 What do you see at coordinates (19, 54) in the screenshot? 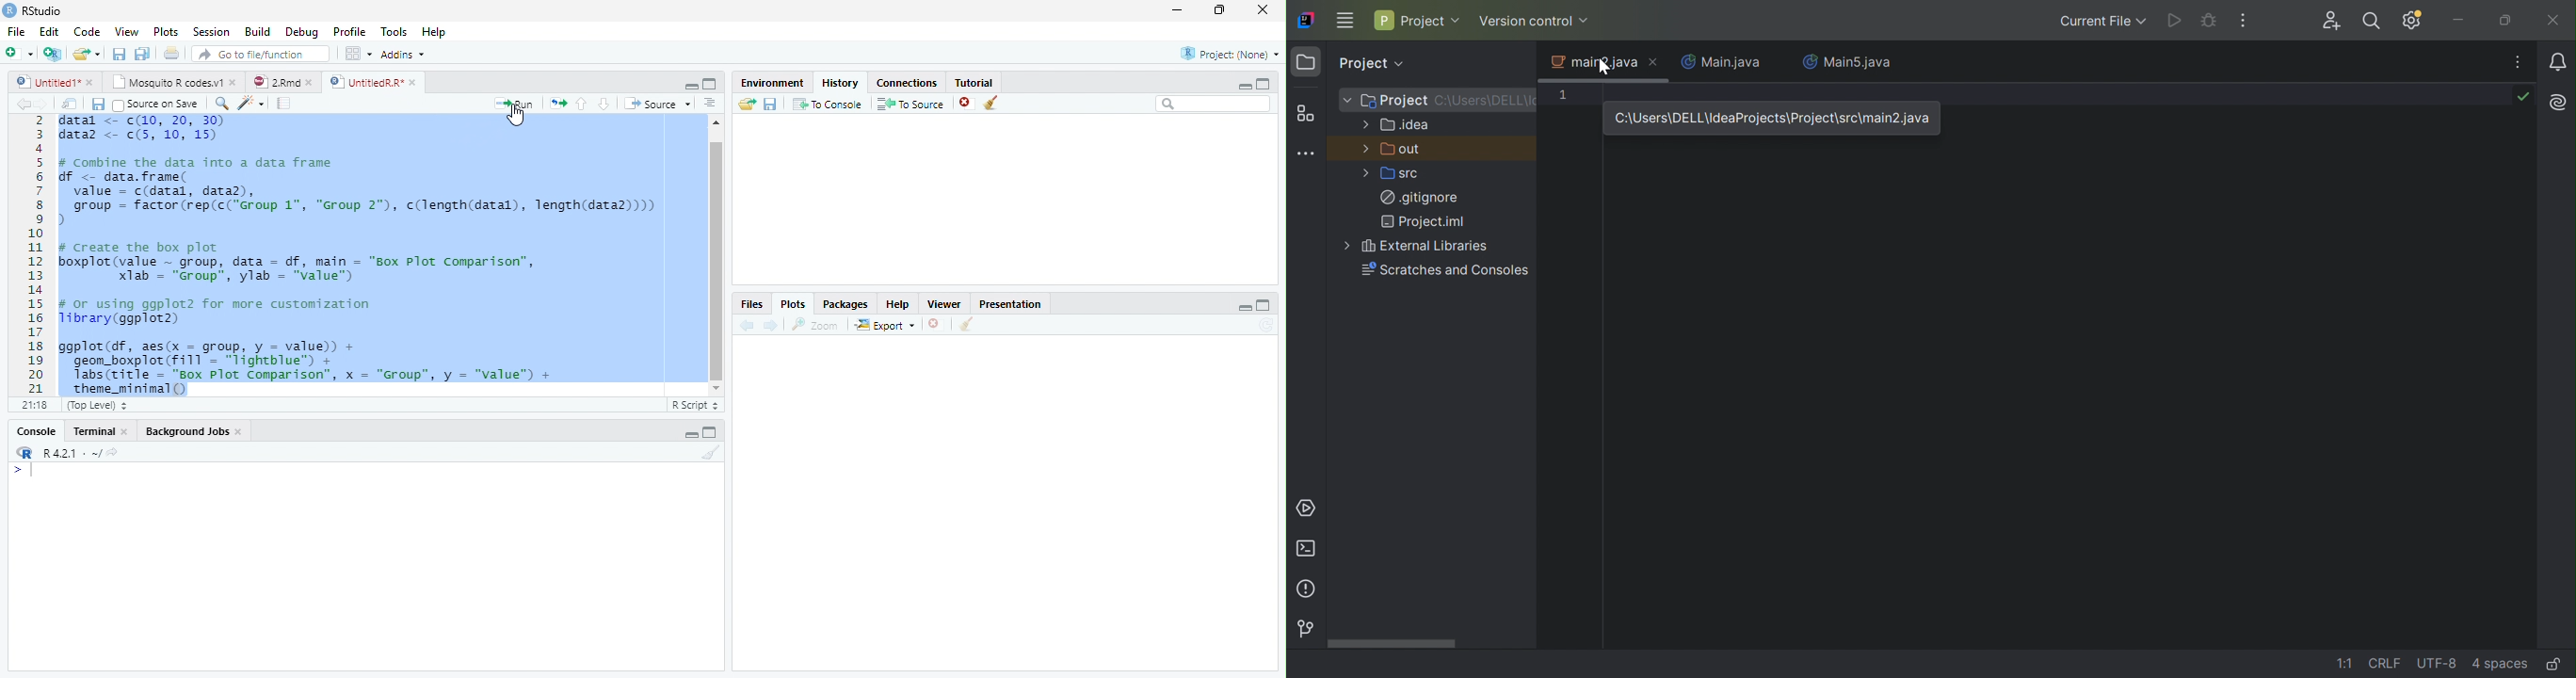
I see `New file` at bounding box center [19, 54].